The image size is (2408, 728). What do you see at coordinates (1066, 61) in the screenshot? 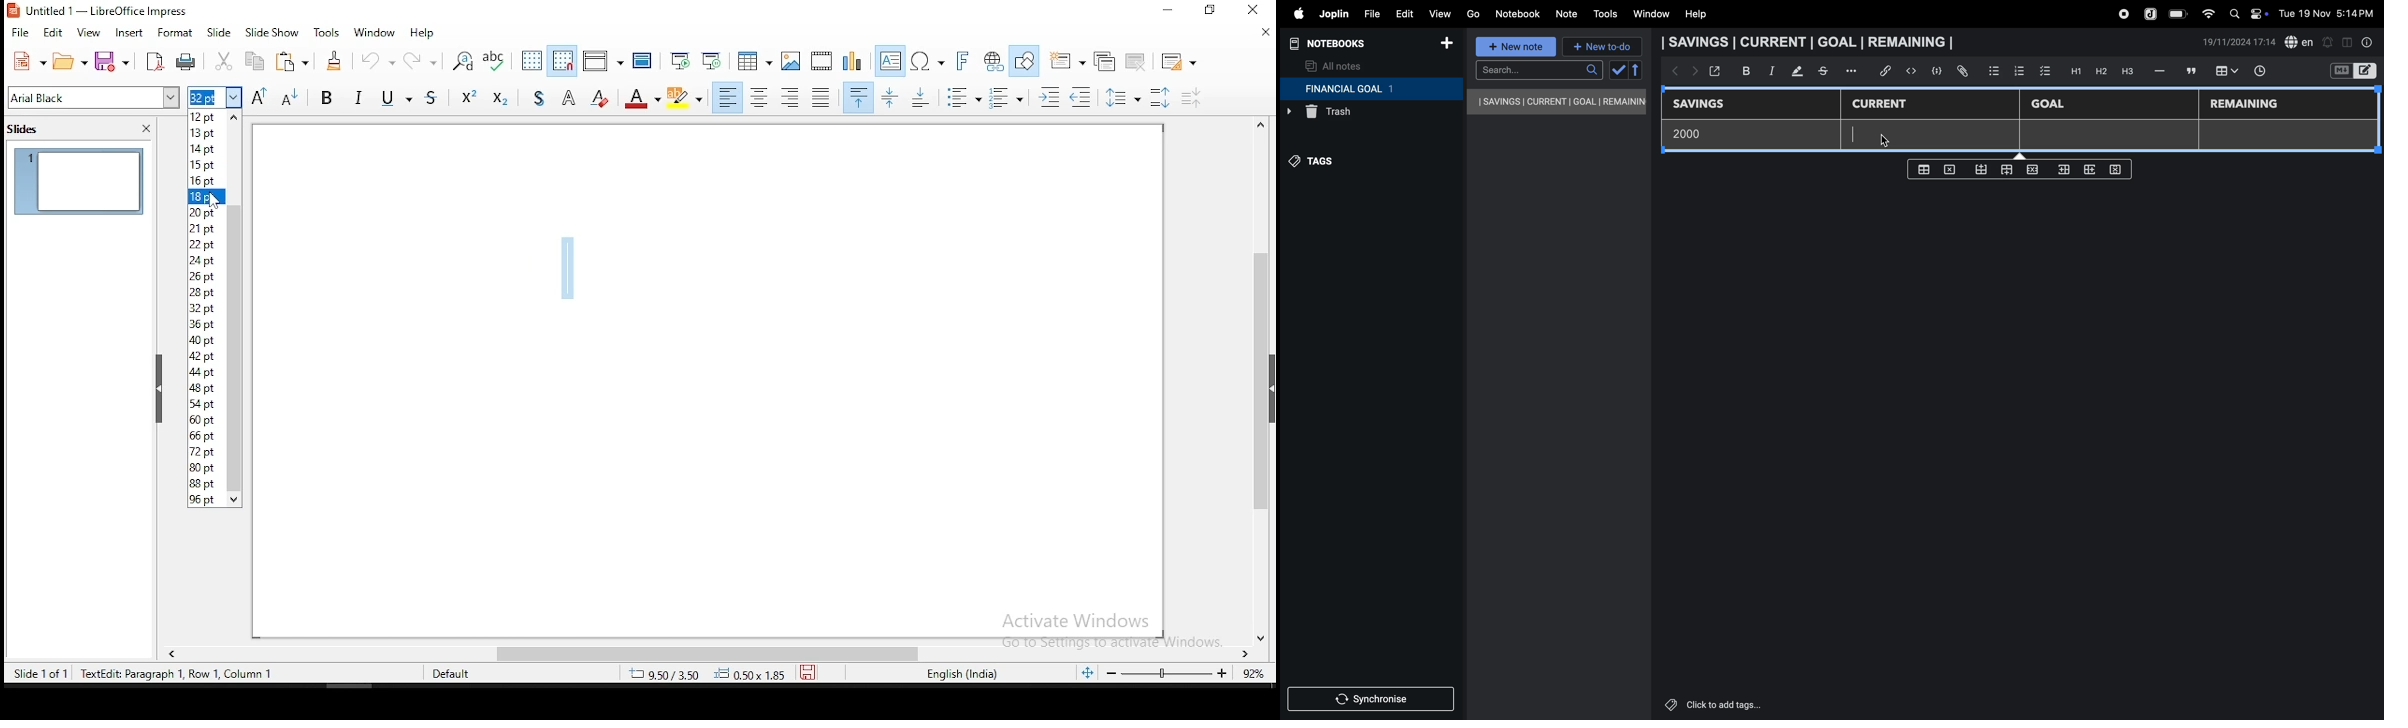
I see `new slide` at bounding box center [1066, 61].